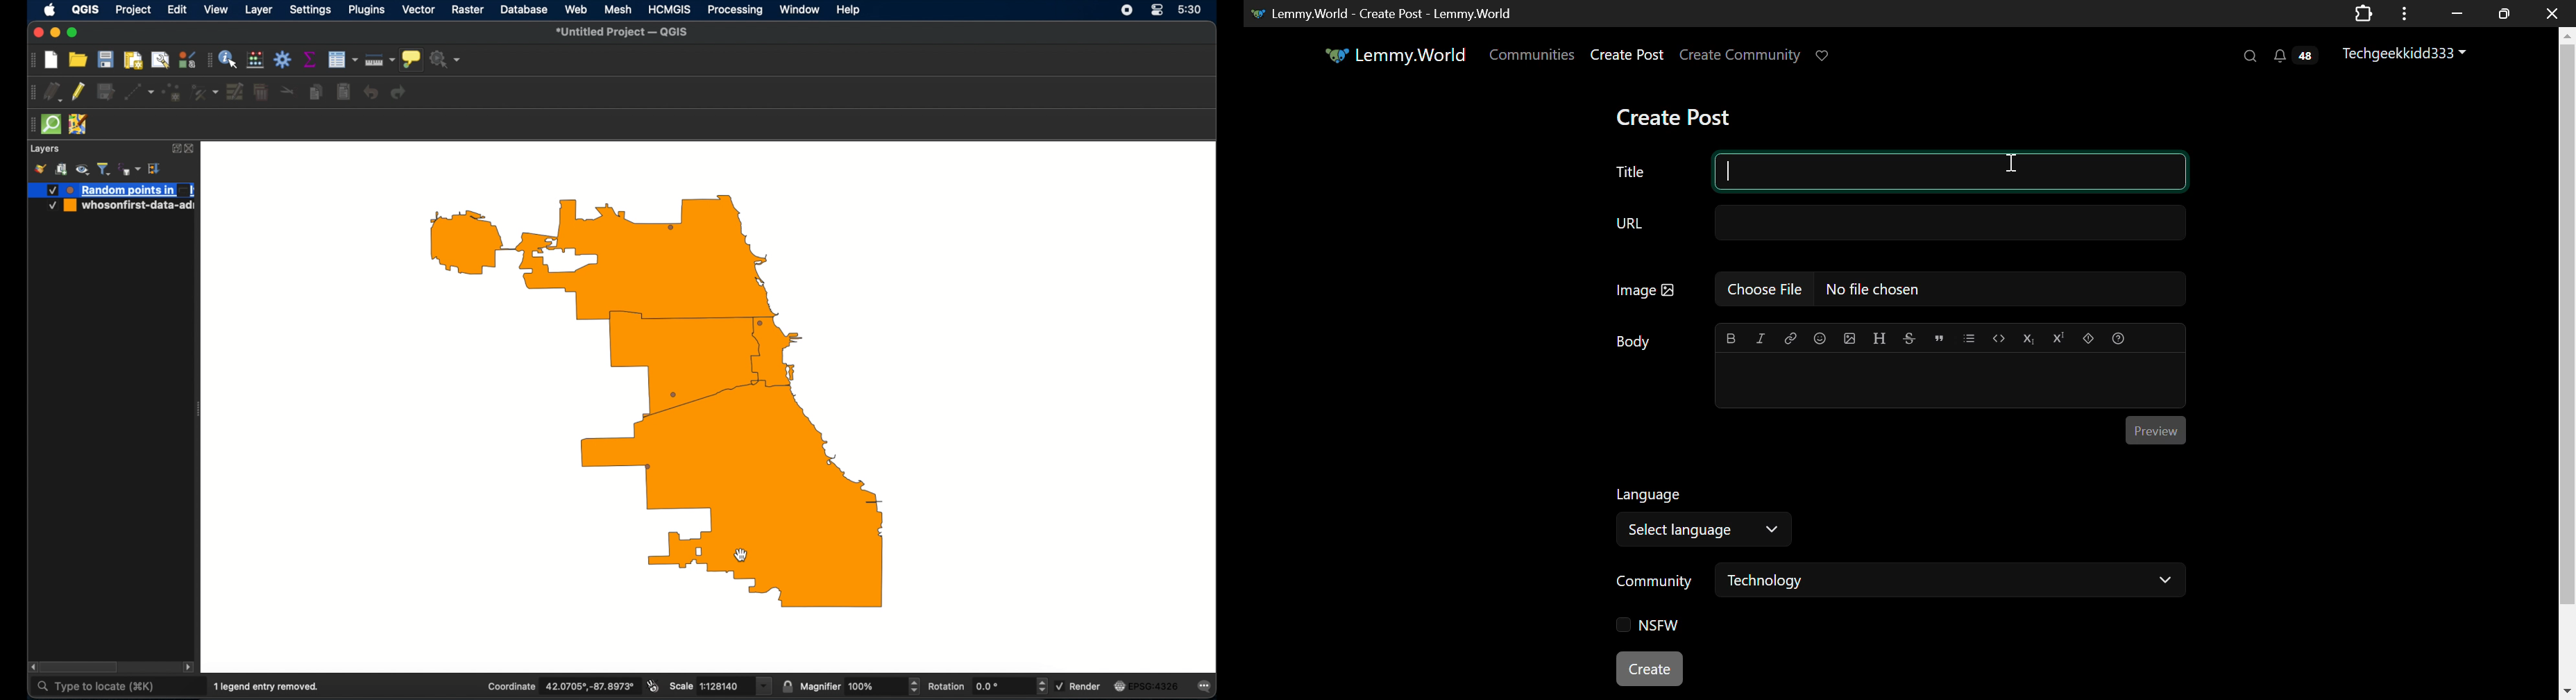 The height and width of the screenshot is (700, 2576). What do you see at coordinates (672, 394) in the screenshot?
I see `randompoint` at bounding box center [672, 394].